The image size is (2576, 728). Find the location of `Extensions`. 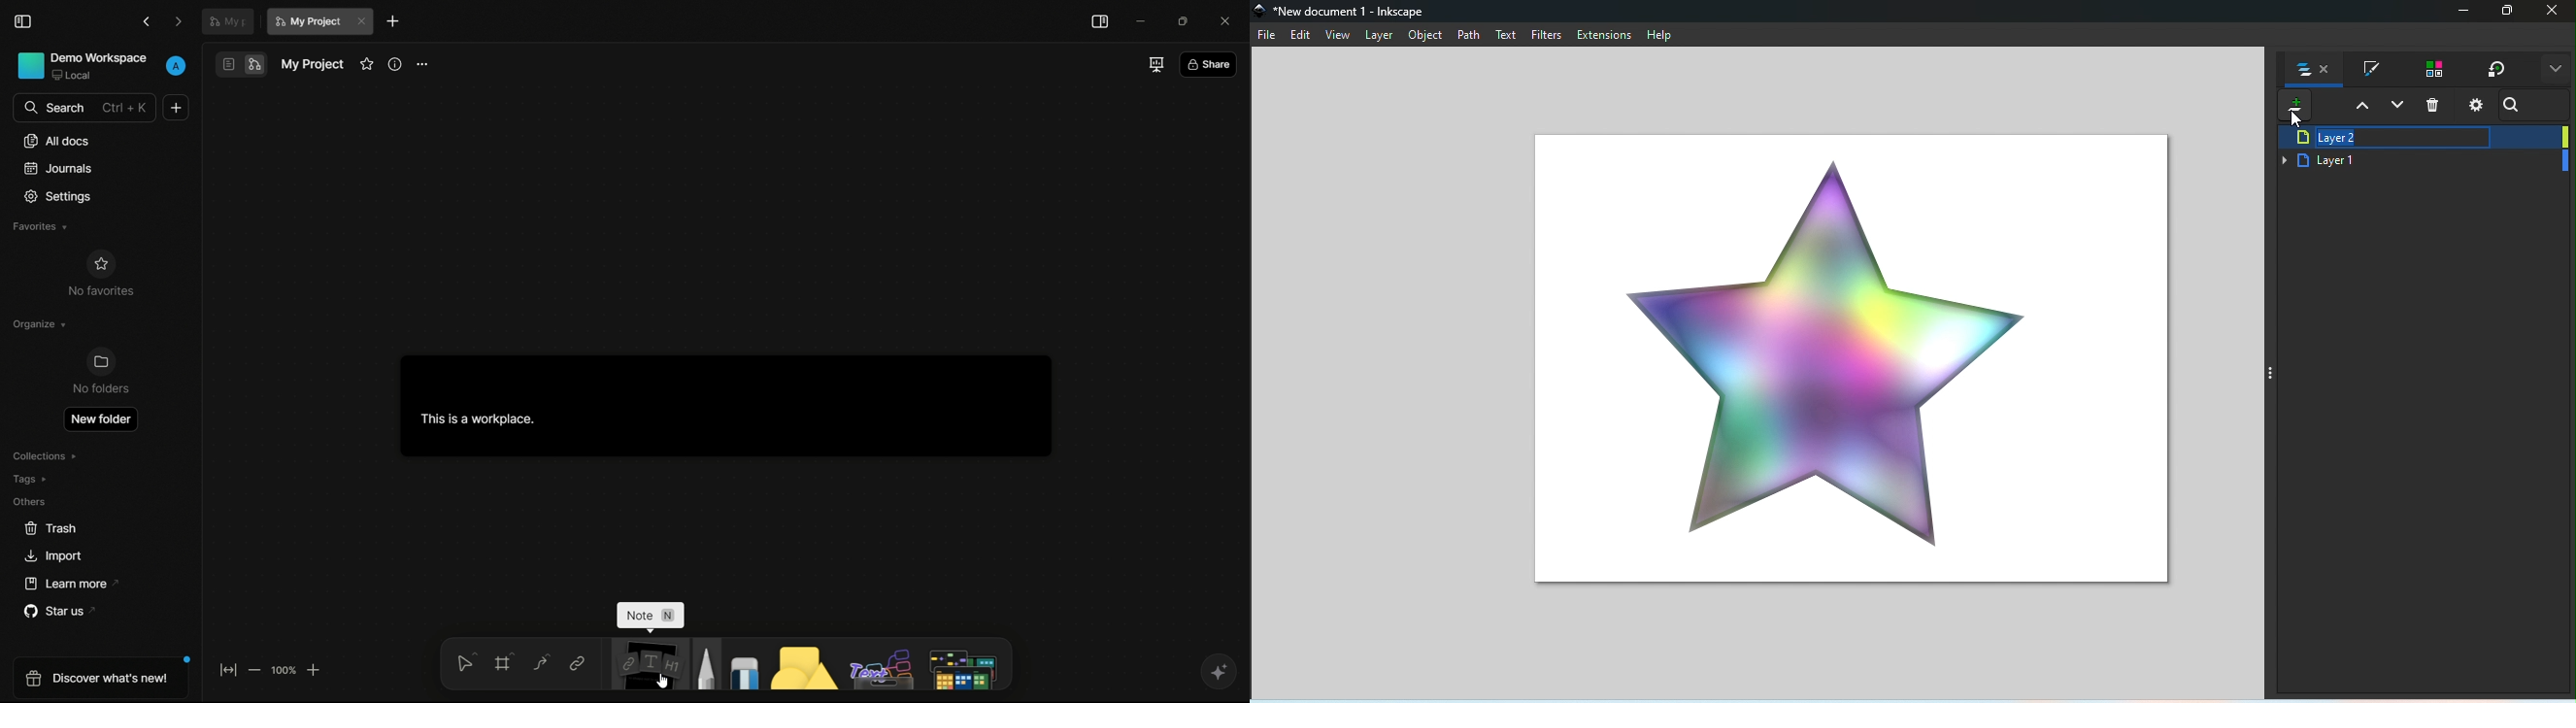

Extensions is located at coordinates (1604, 34).